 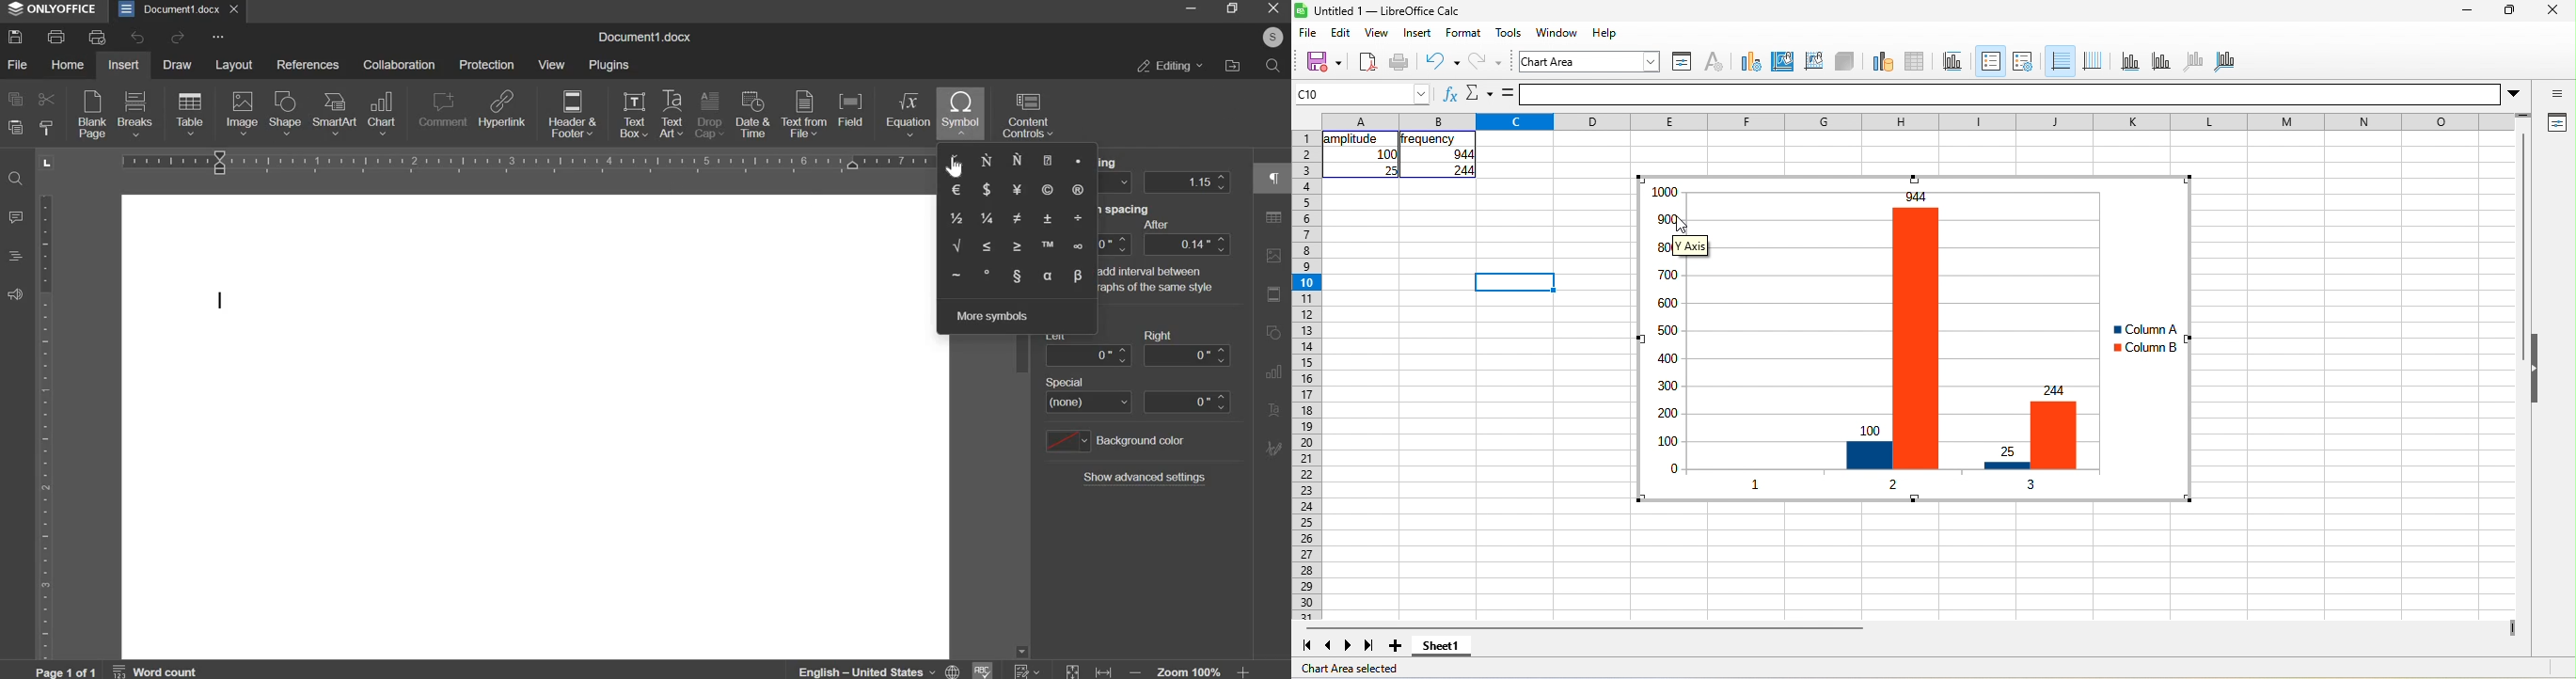 What do you see at coordinates (156, 670) in the screenshot?
I see `word count` at bounding box center [156, 670].